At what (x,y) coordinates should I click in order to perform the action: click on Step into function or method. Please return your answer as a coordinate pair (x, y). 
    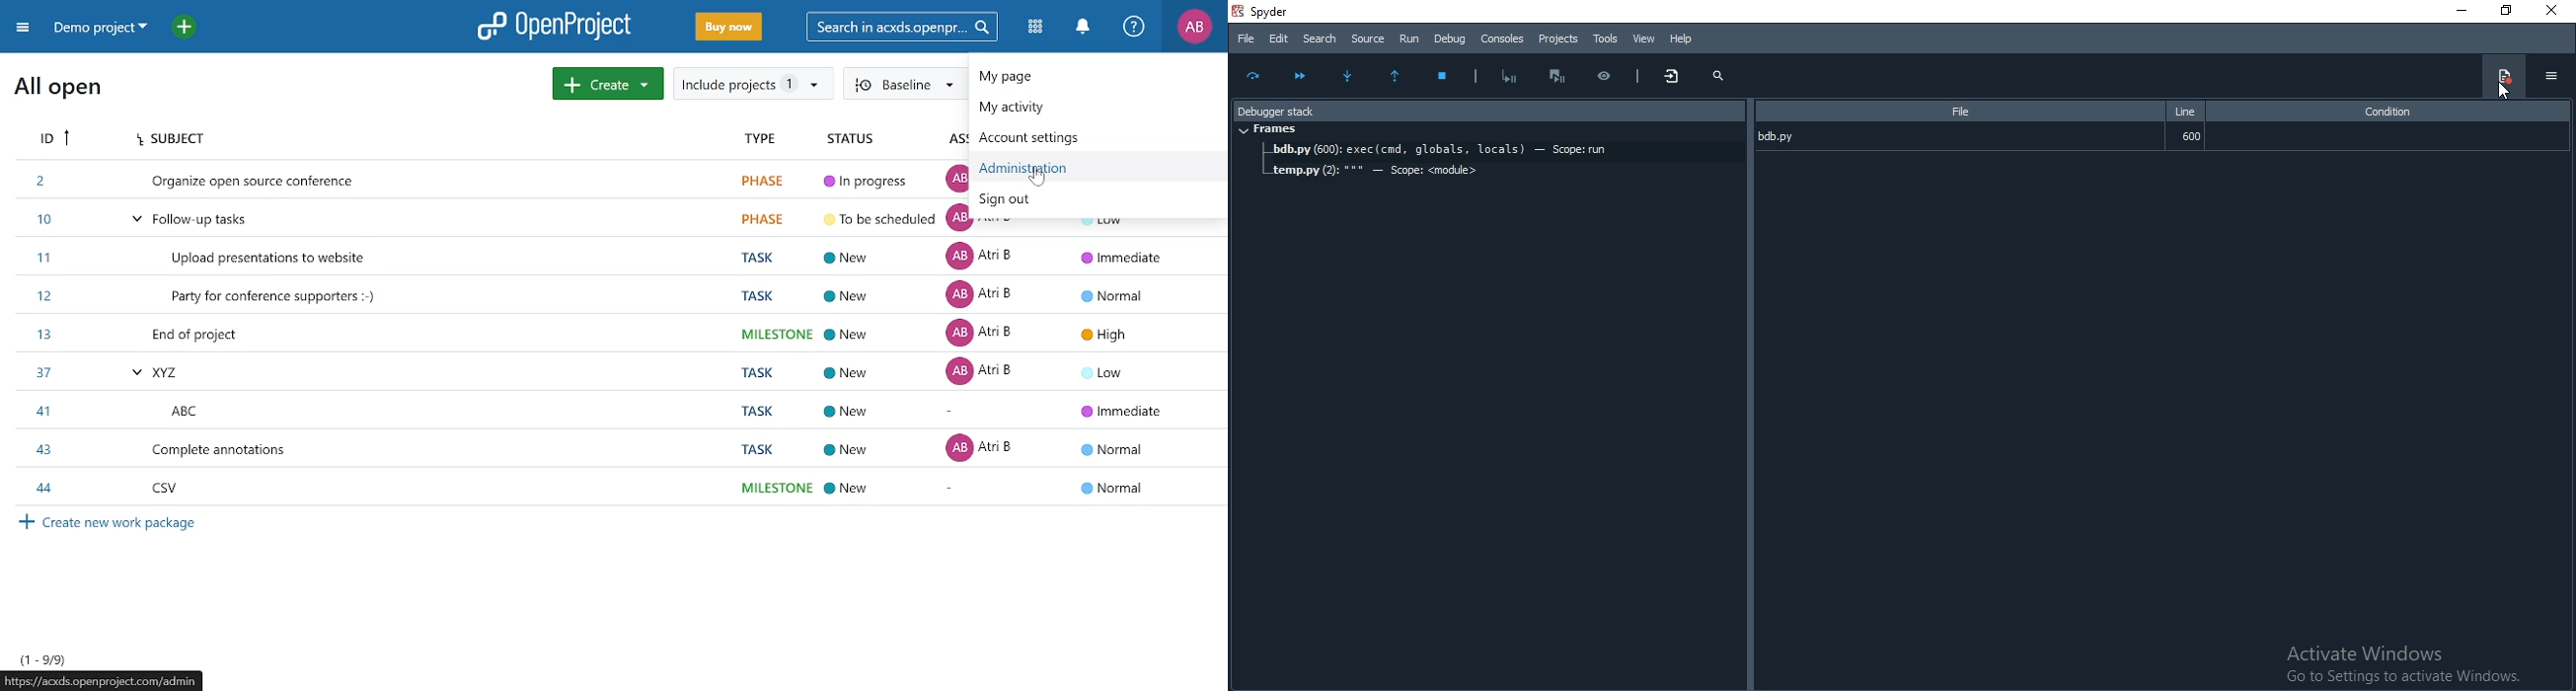
    Looking at the image, I should click on (1352, 77).